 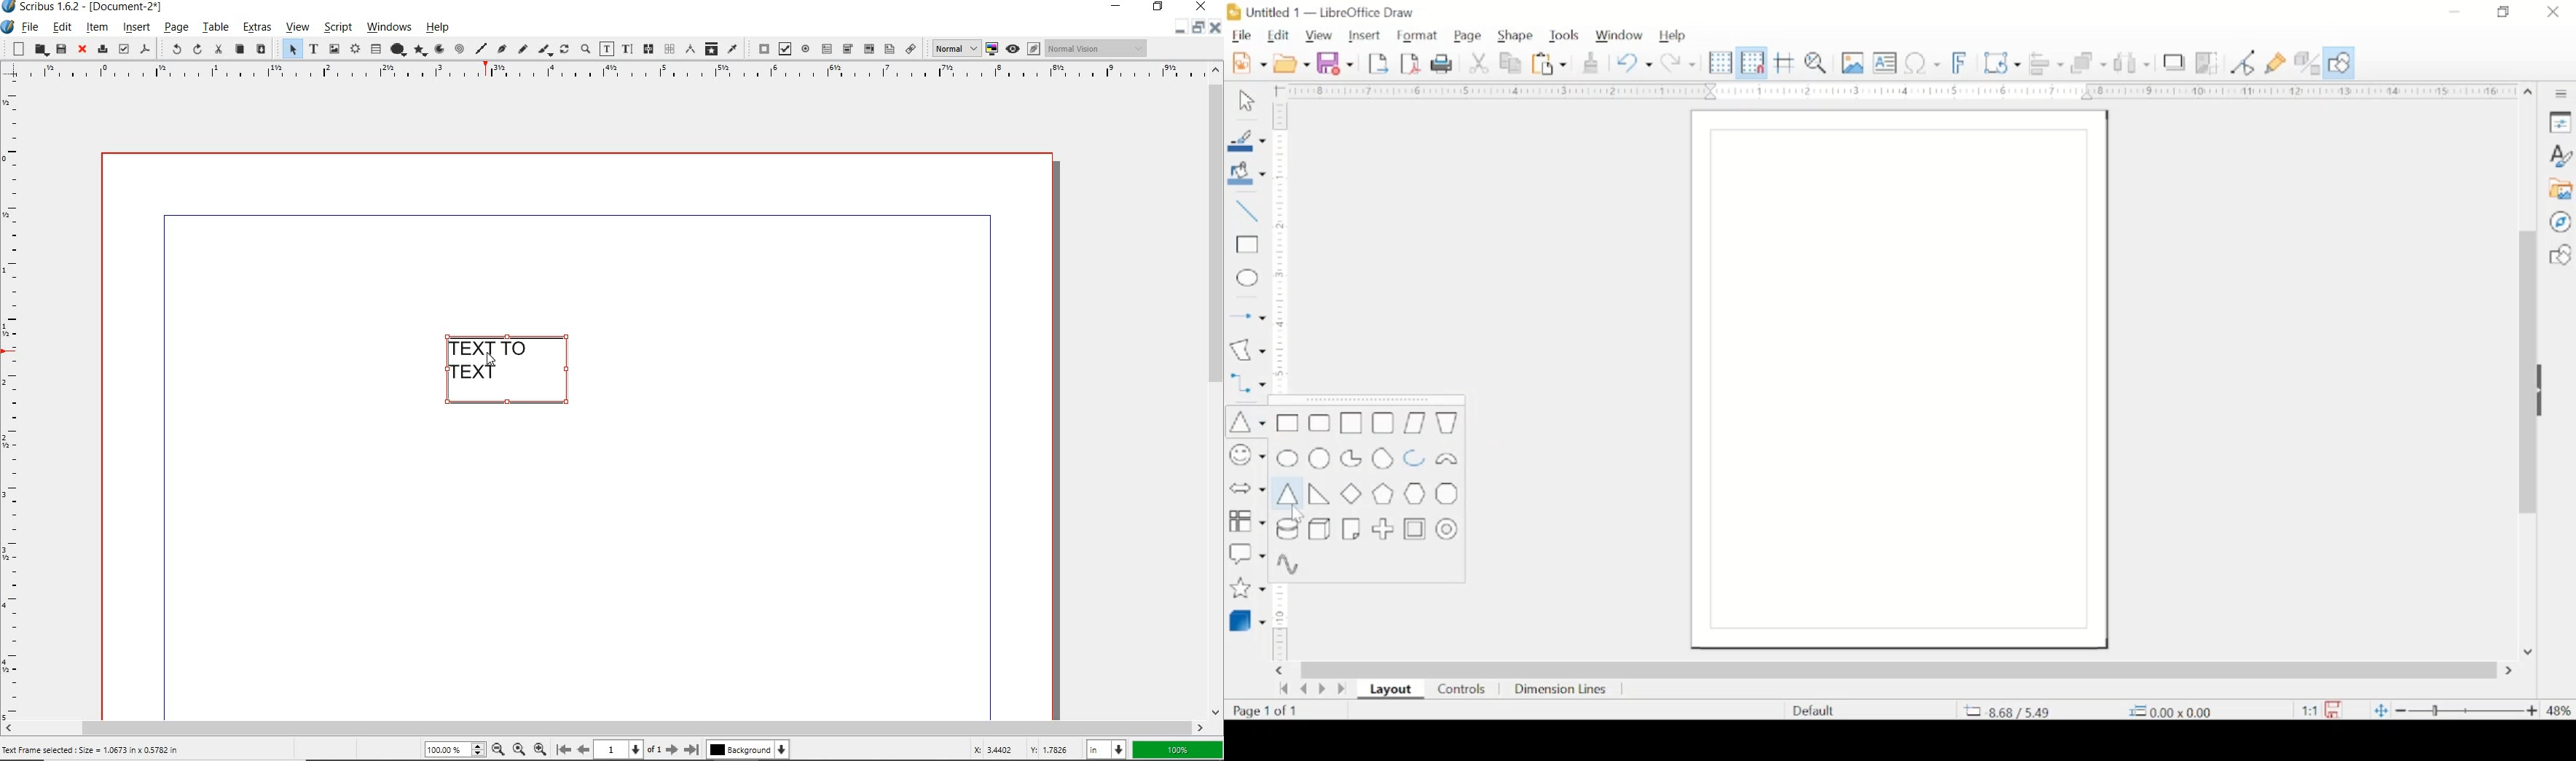 What do you see at coordinates (437, 29) in the screenshot?
I see `help` at bounding box center [437, 29].